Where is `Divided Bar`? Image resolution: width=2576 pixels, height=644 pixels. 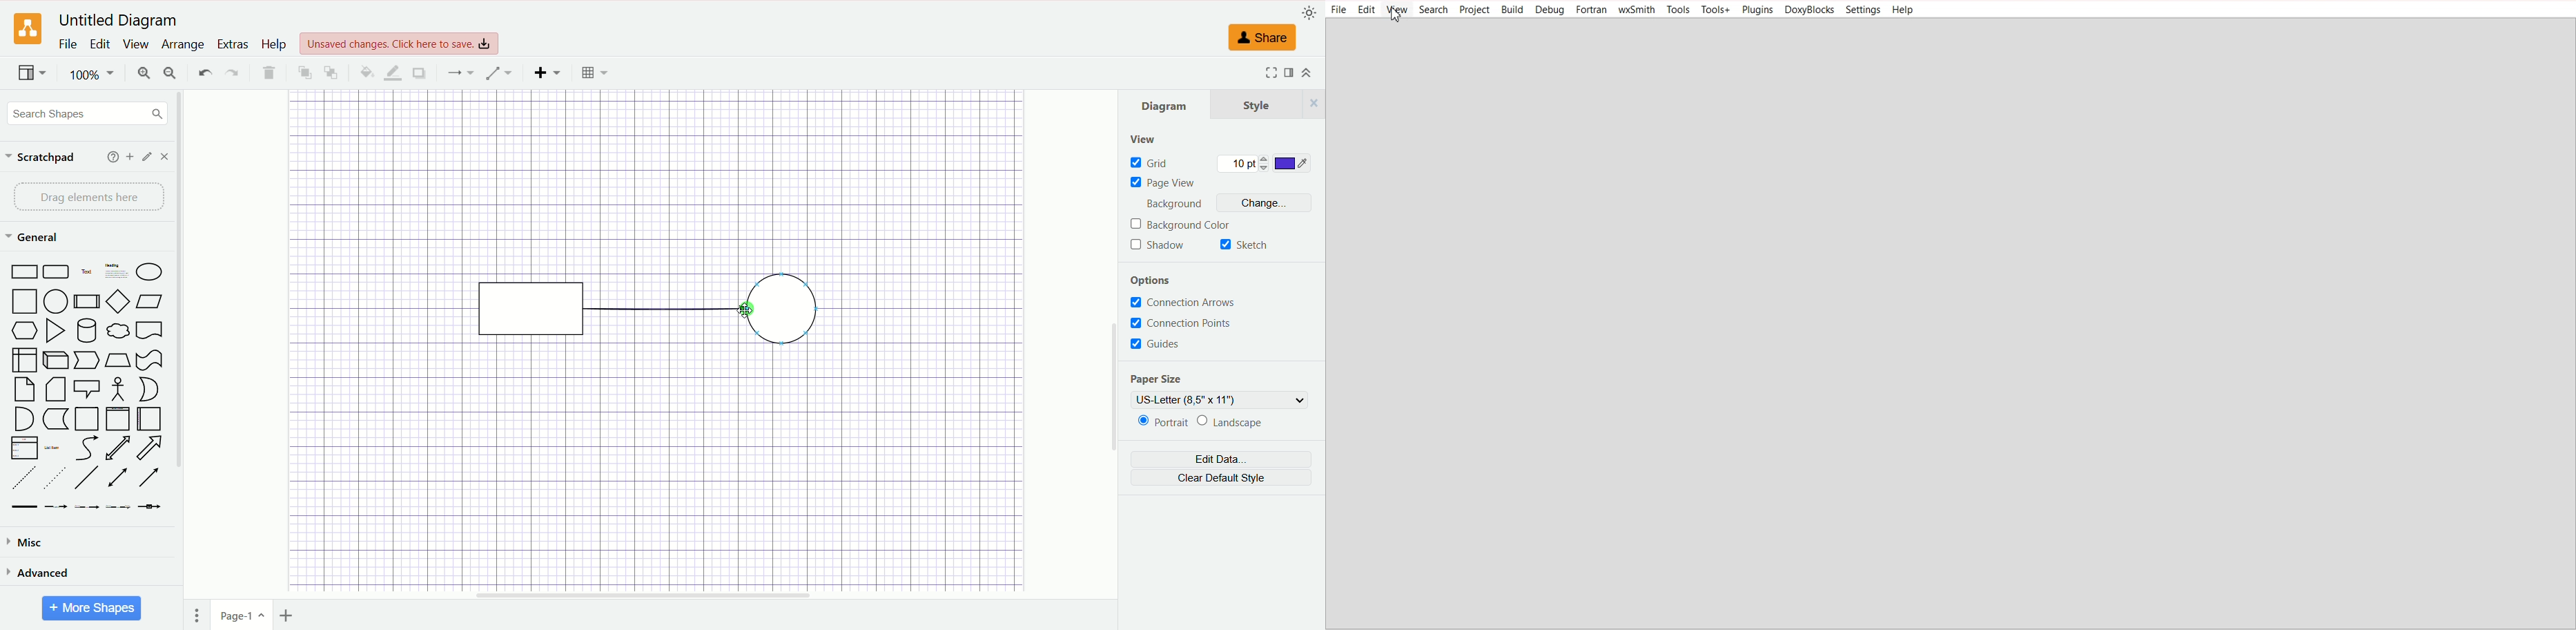
Divided Bar is located at coordinates (87, 301).